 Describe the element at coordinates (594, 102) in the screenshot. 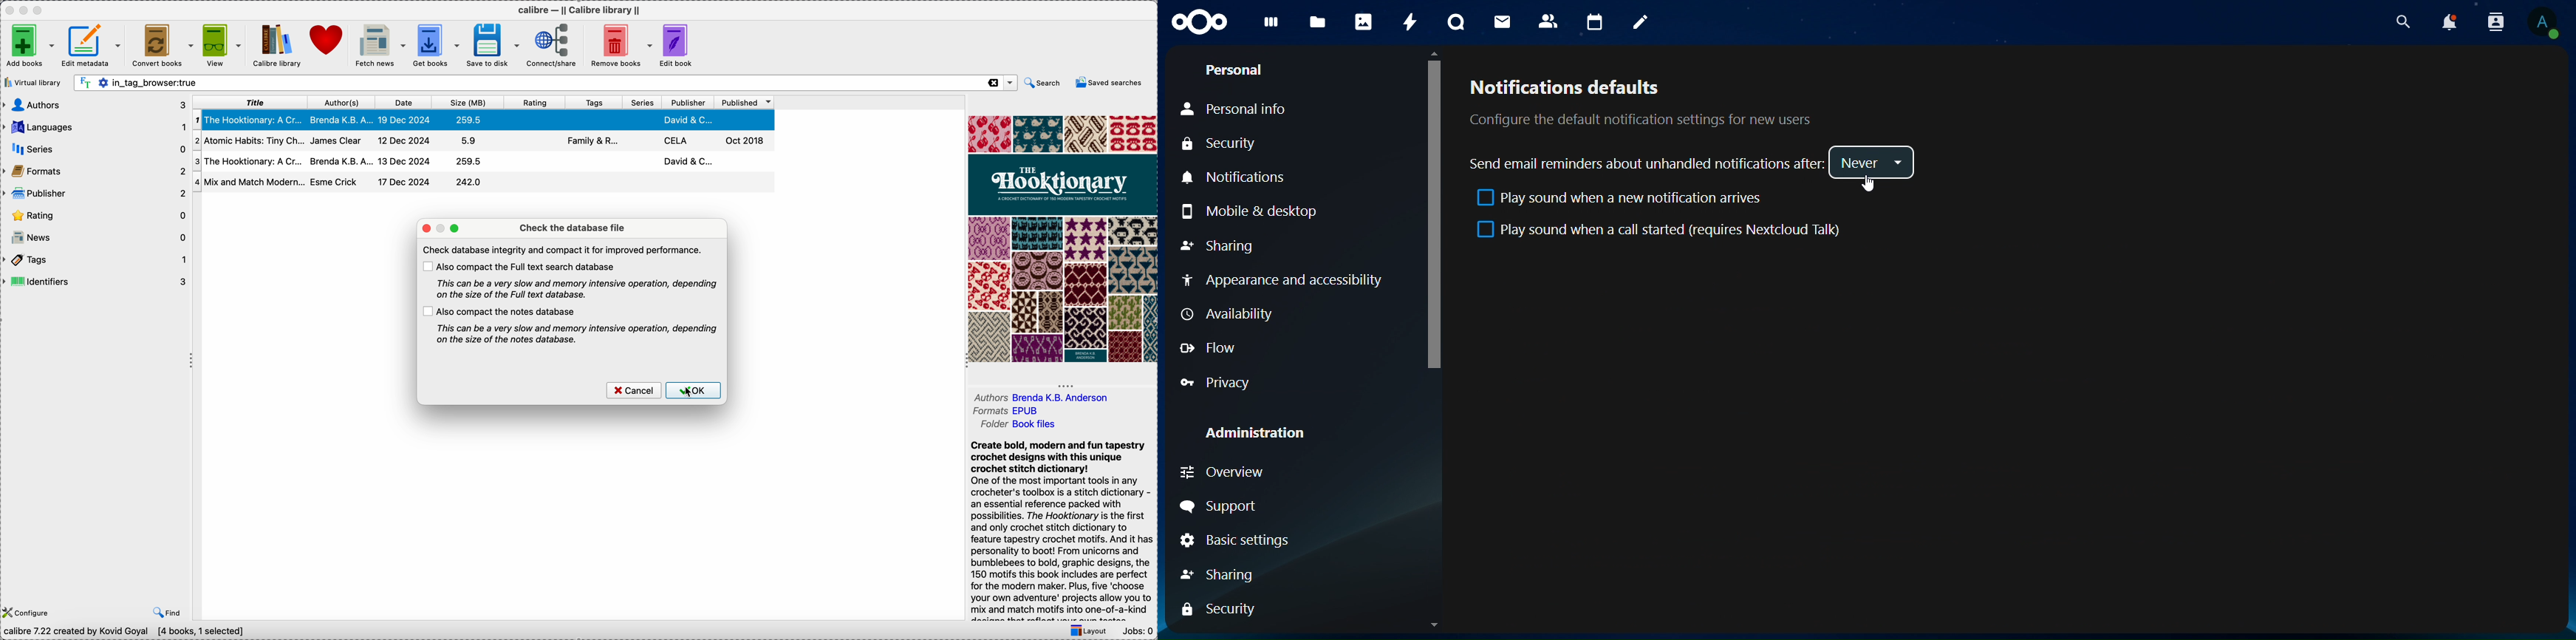

I see `tags` at that location.